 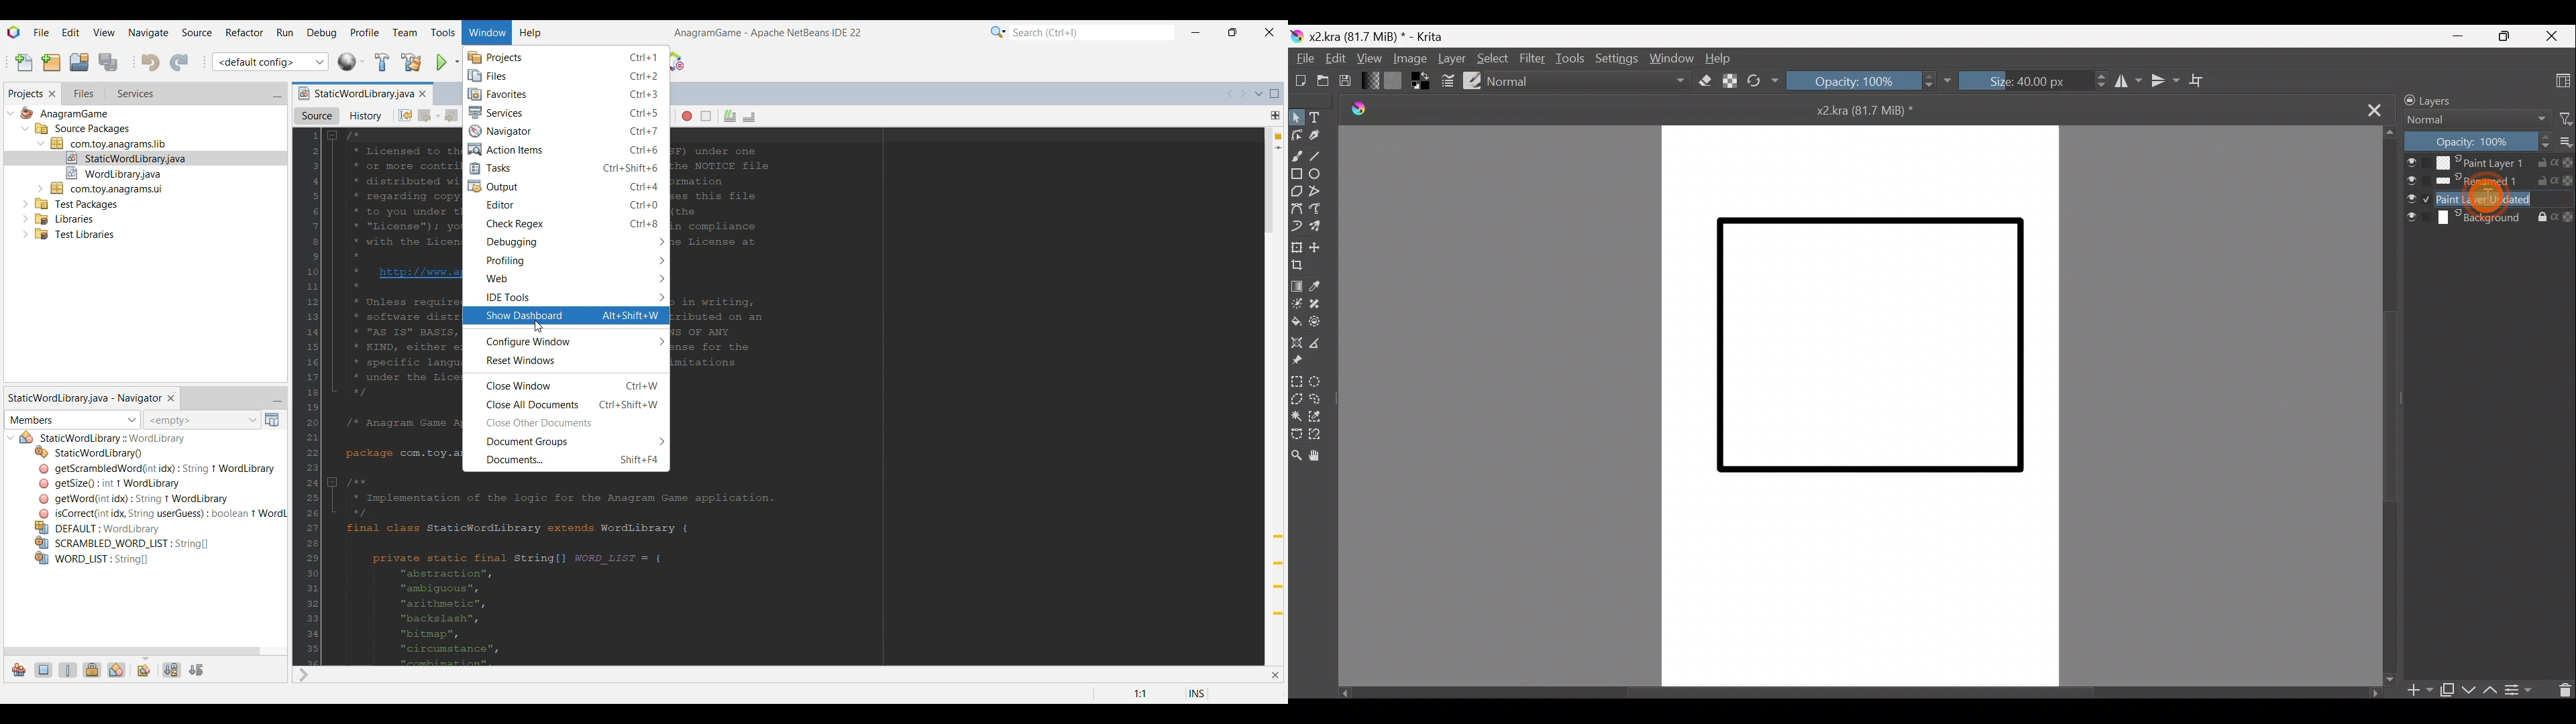 I want to click on Magnetic curve selection tool, so click(x=1319, y=434).